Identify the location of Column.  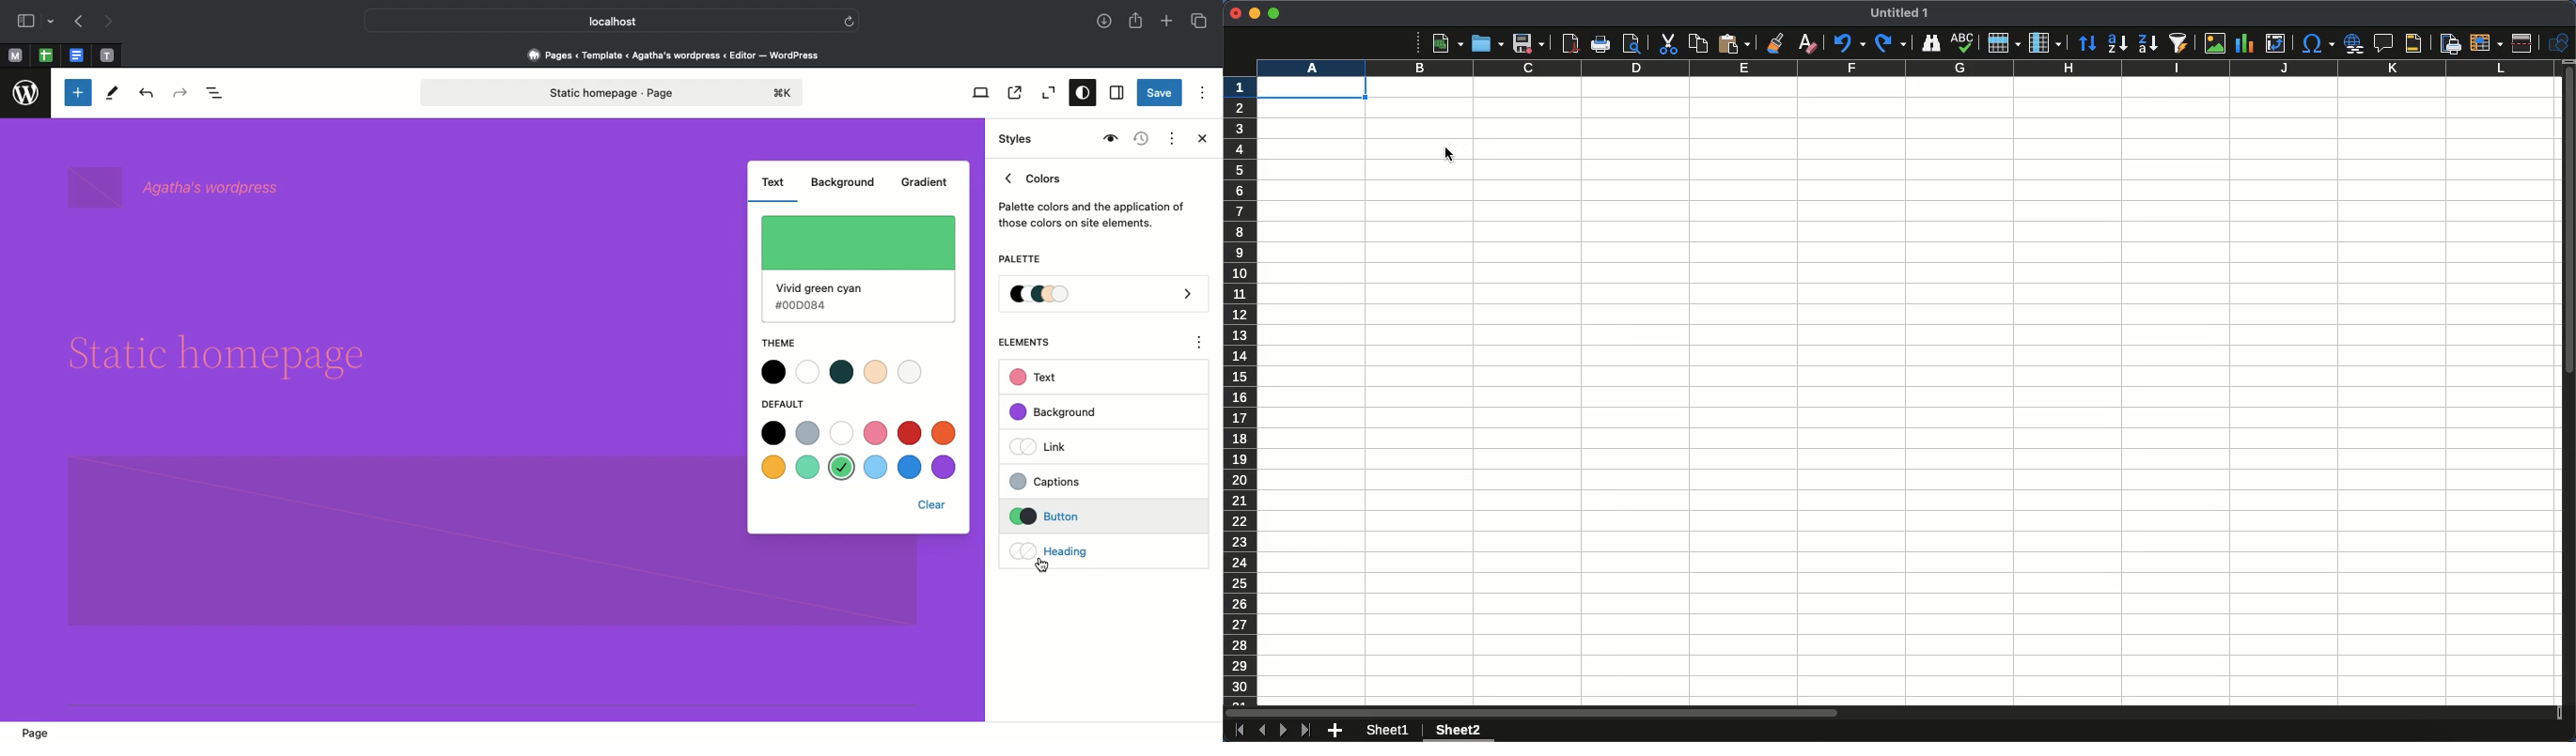
(2047, 43).